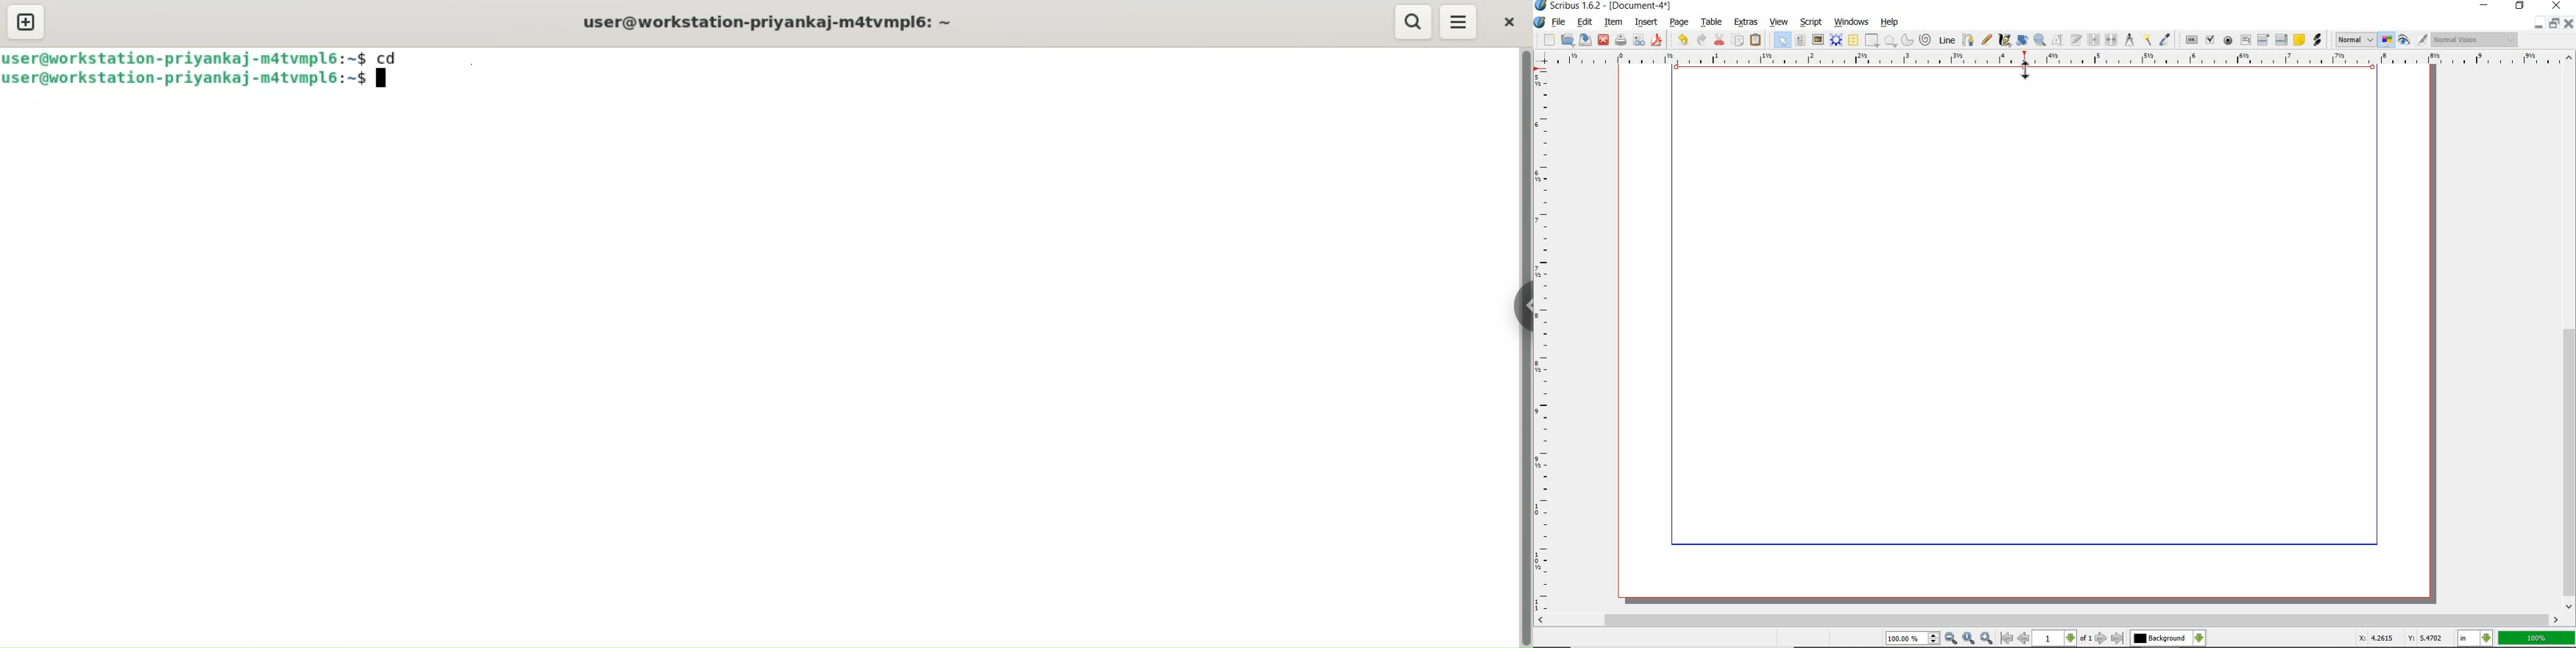 The image size is (2576, 672). I want to click on 100%, so click(2537, 638).